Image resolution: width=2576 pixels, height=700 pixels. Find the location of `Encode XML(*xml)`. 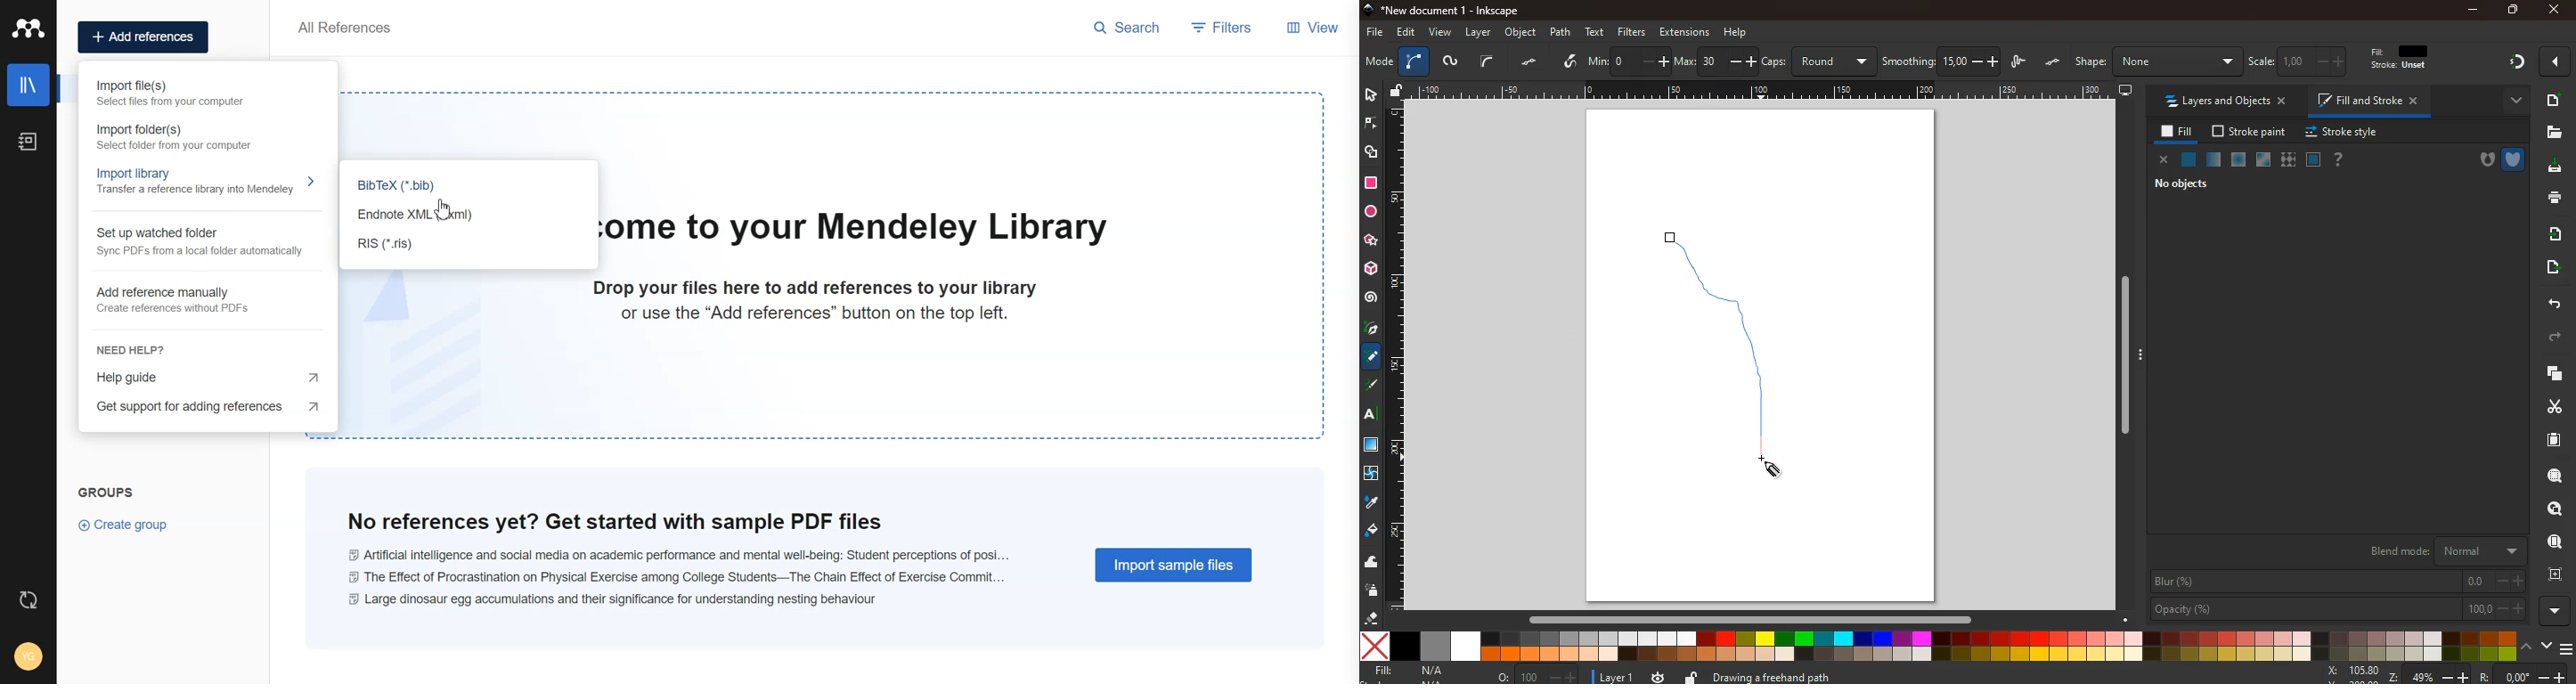

Encode XML(*xml) is located at coordinates (455, 217).